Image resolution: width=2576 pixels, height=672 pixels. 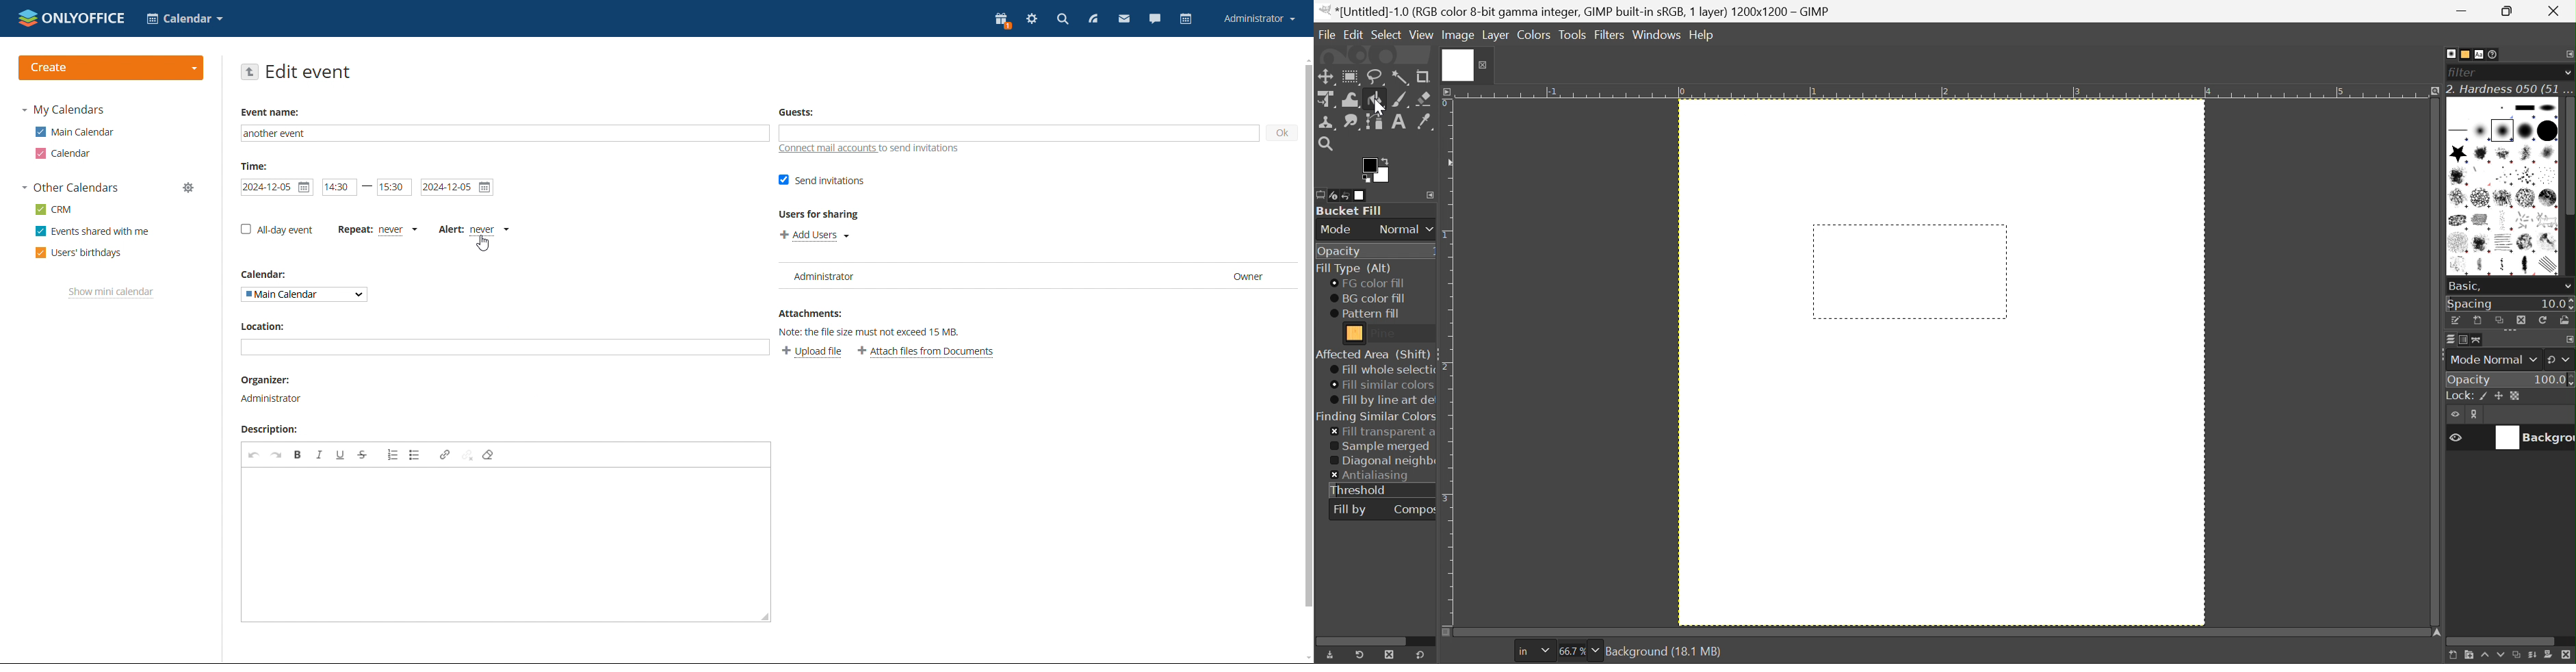 I want to click on Administrator, so click(x=274, y=398).